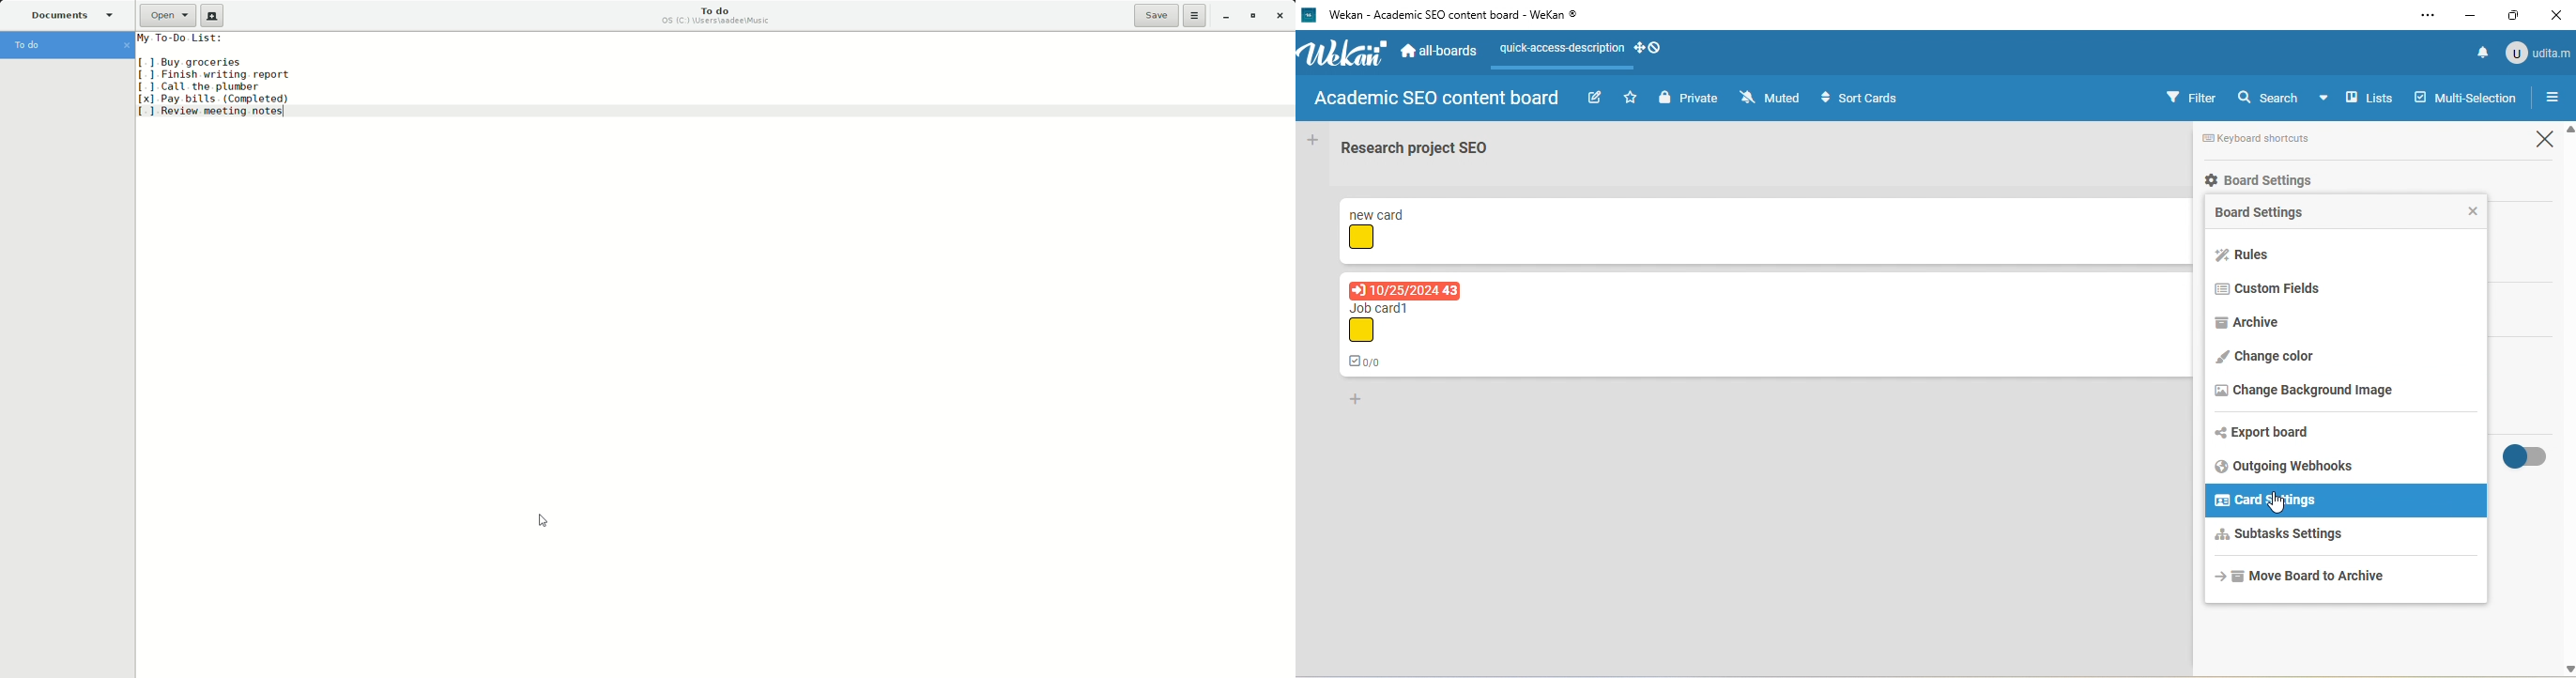 Image resolution: width=2576 pixels, height=700 pixels. Describe the element at coordinates (2325, 579) in the screenshot. I see `move board to archive` at that location.